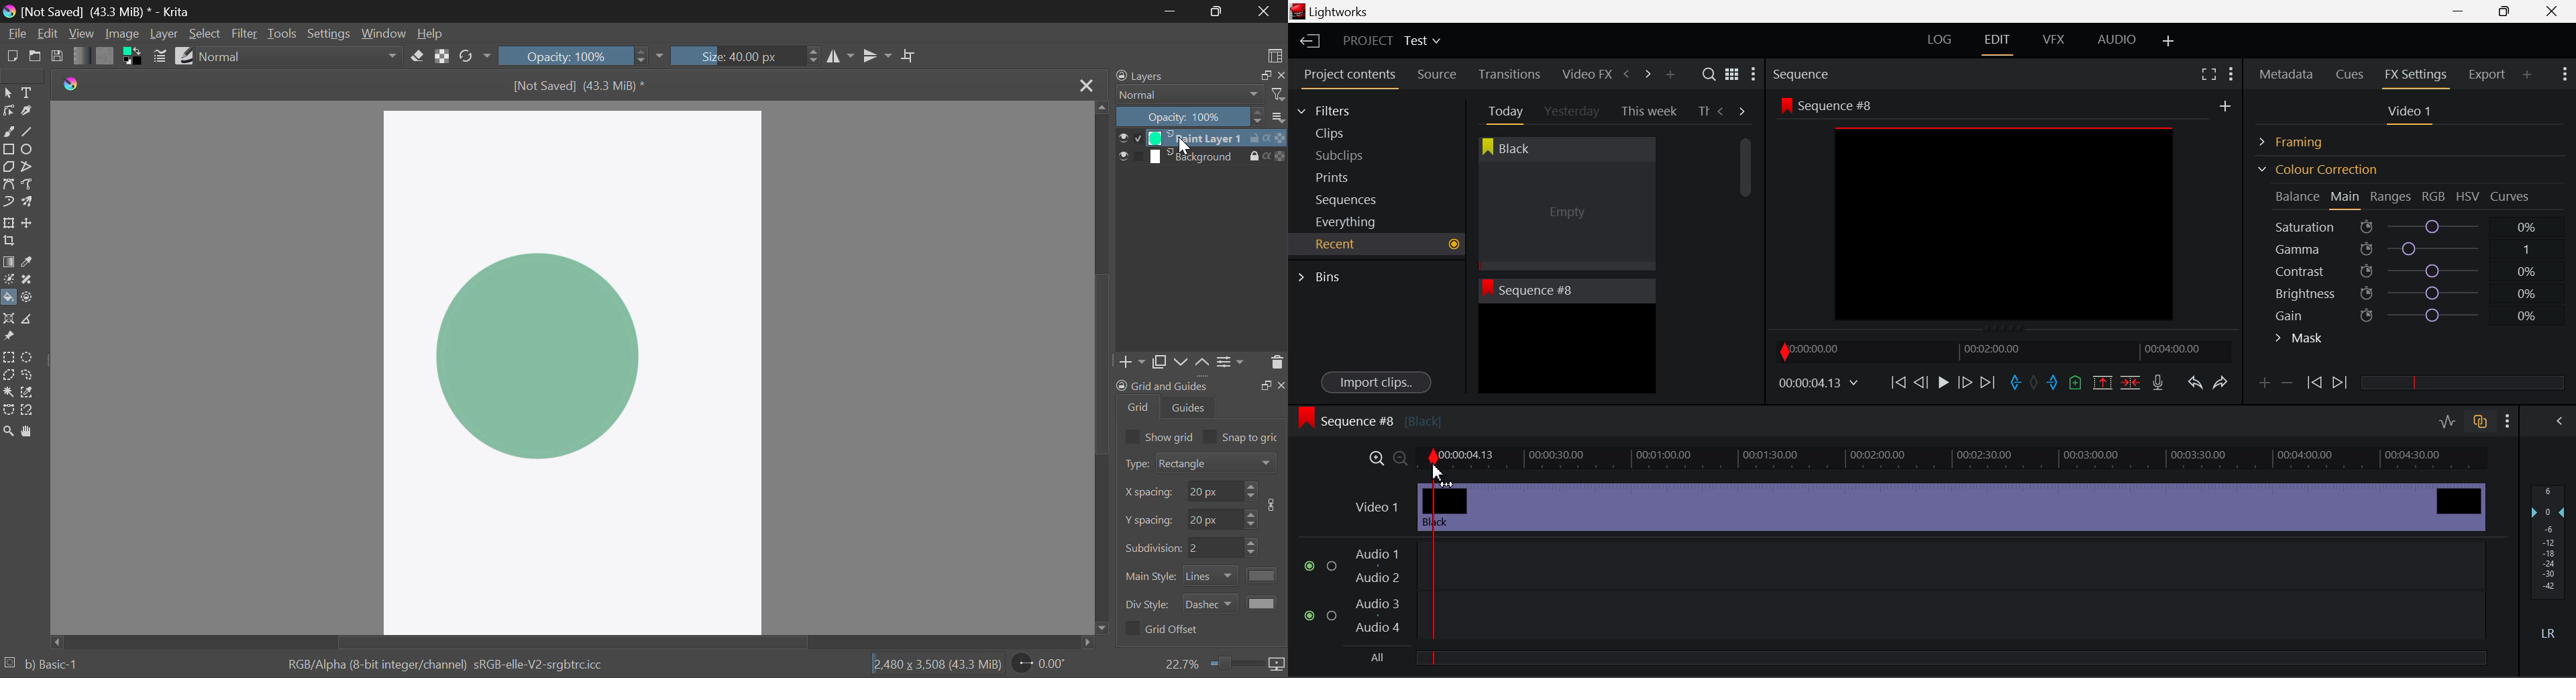 The width and height of the screenshot is (2576, 700). I want to click on Freehand Path Tool, so click(28, 183).